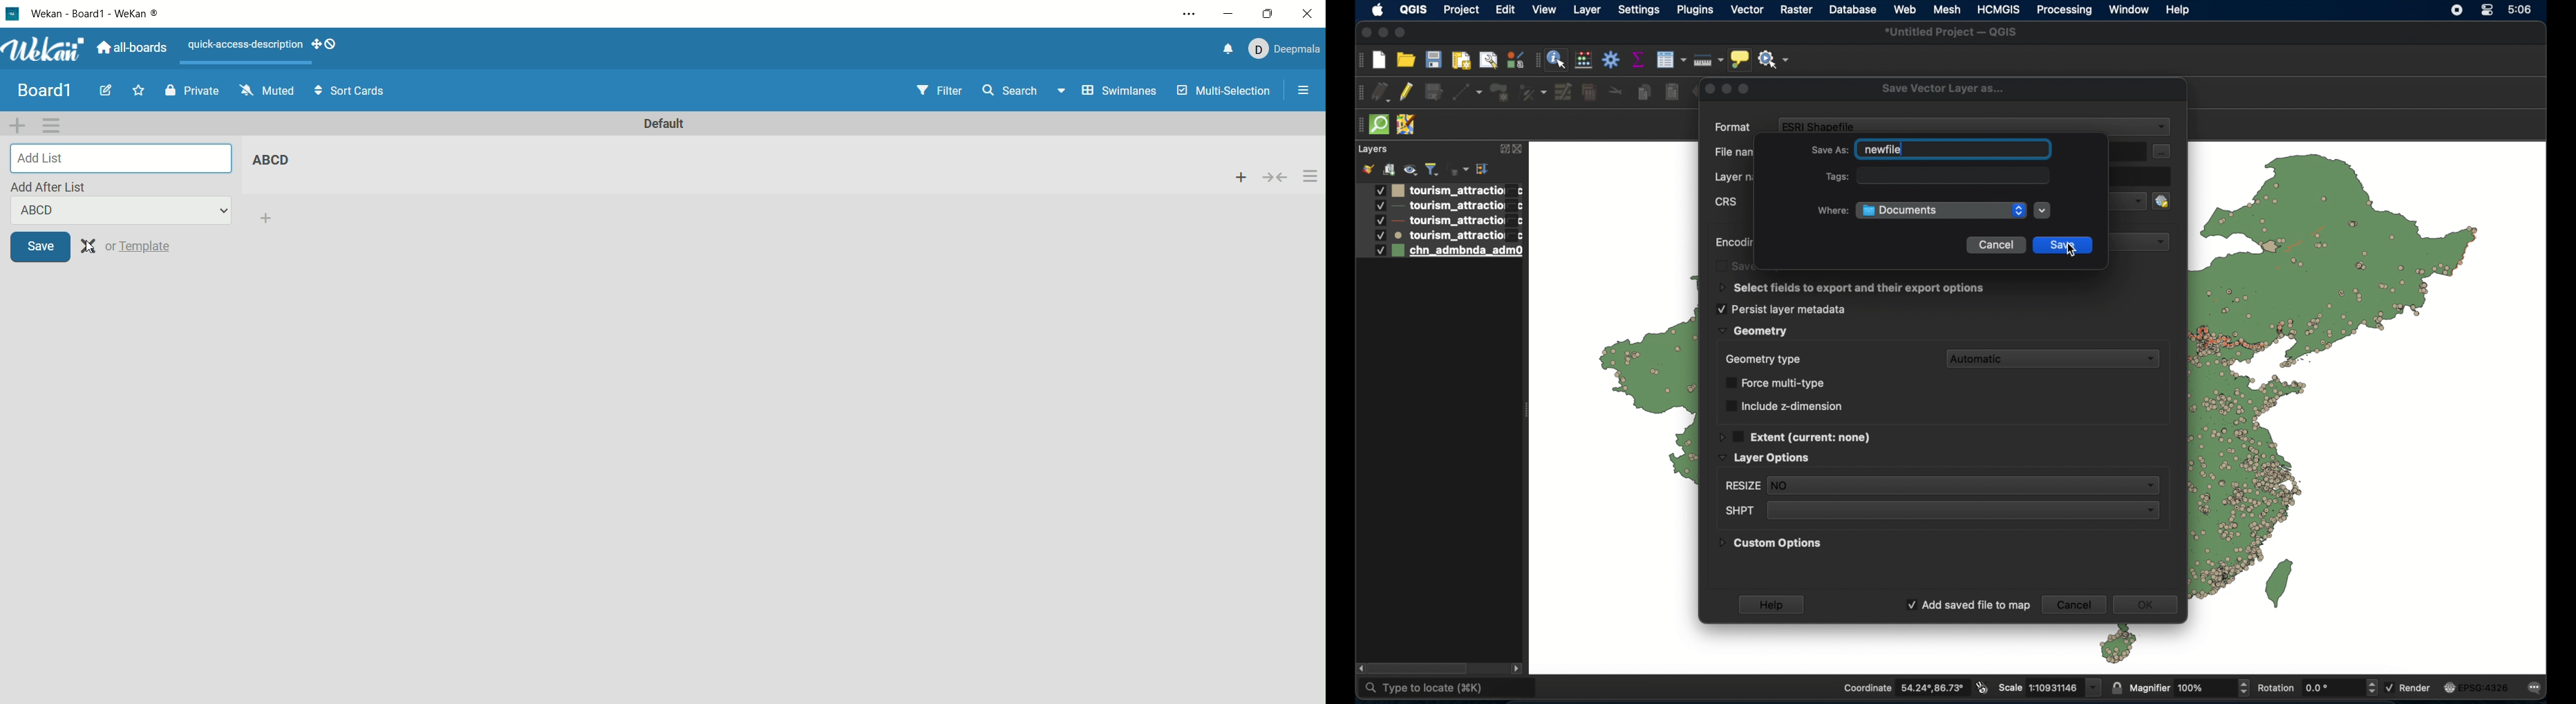 The width and height of the screenshot is (2576, 728). Describe the element at coordinates (1853, 288) in the screenshot. I see `select fields to export options` at that location.